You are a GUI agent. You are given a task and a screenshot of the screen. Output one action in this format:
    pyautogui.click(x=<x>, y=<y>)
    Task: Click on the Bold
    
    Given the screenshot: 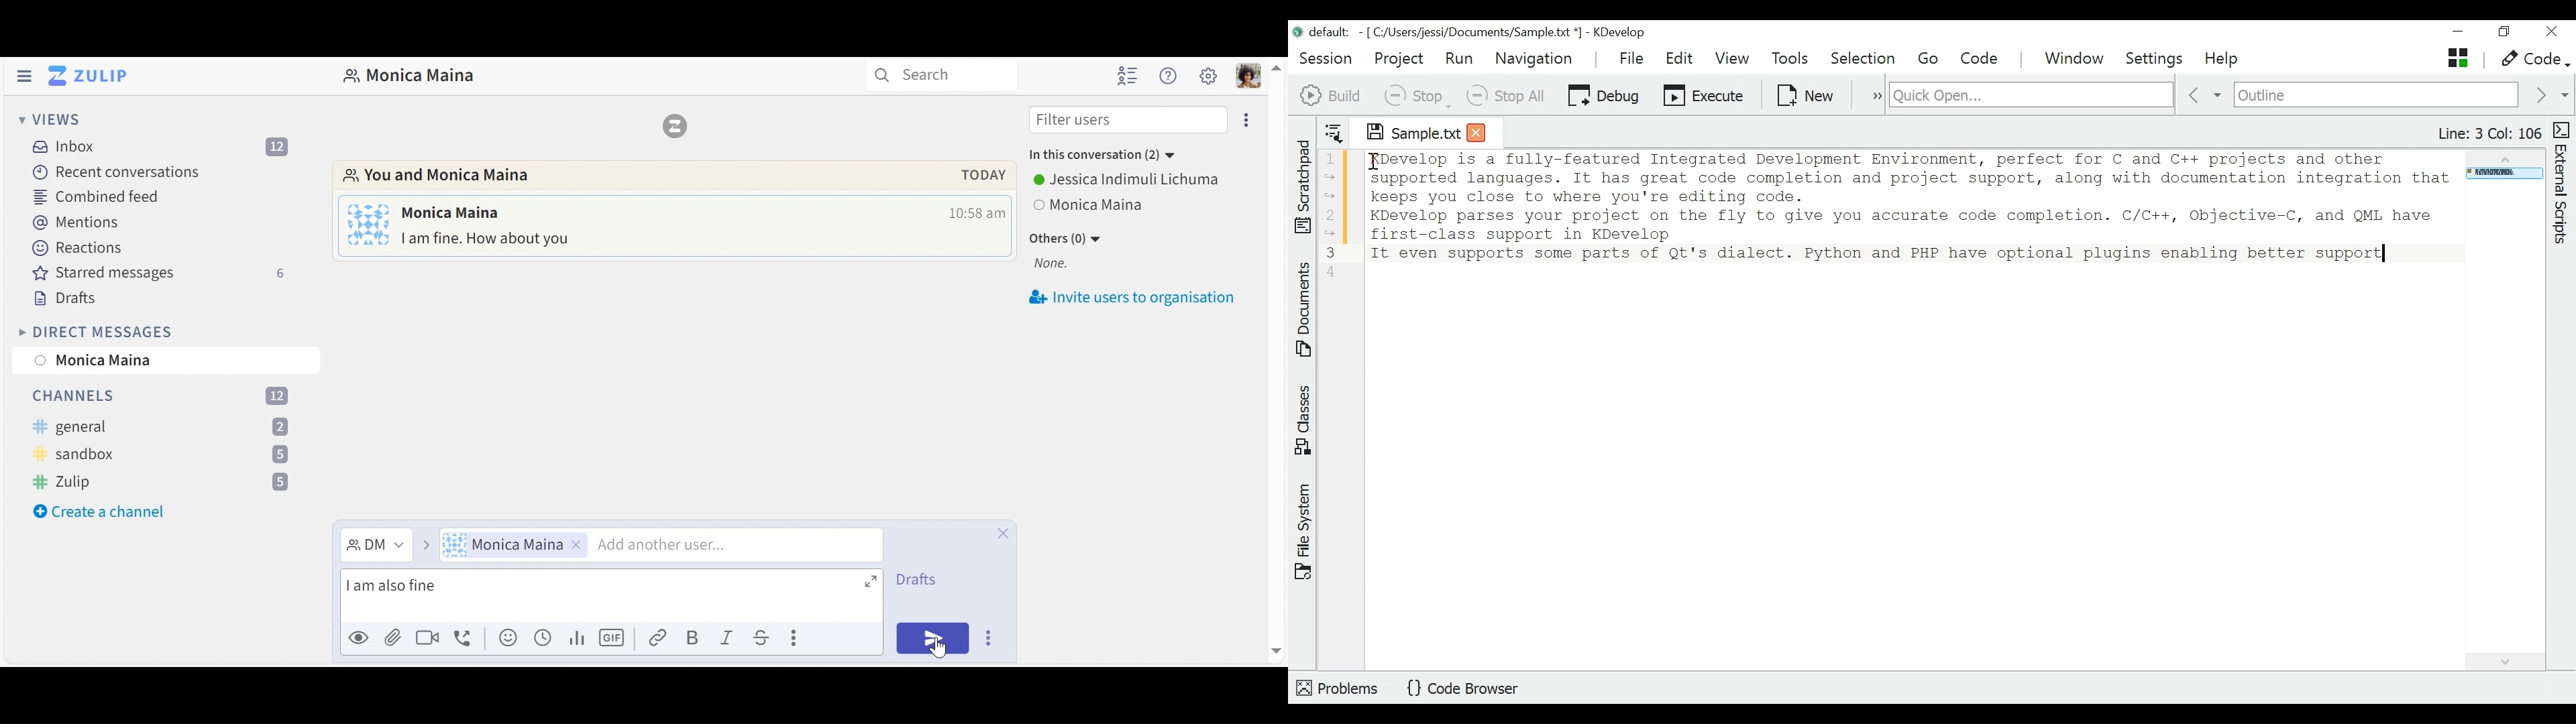 What is the action you would take?
    pyautogui.click(x=696, y=638)
    